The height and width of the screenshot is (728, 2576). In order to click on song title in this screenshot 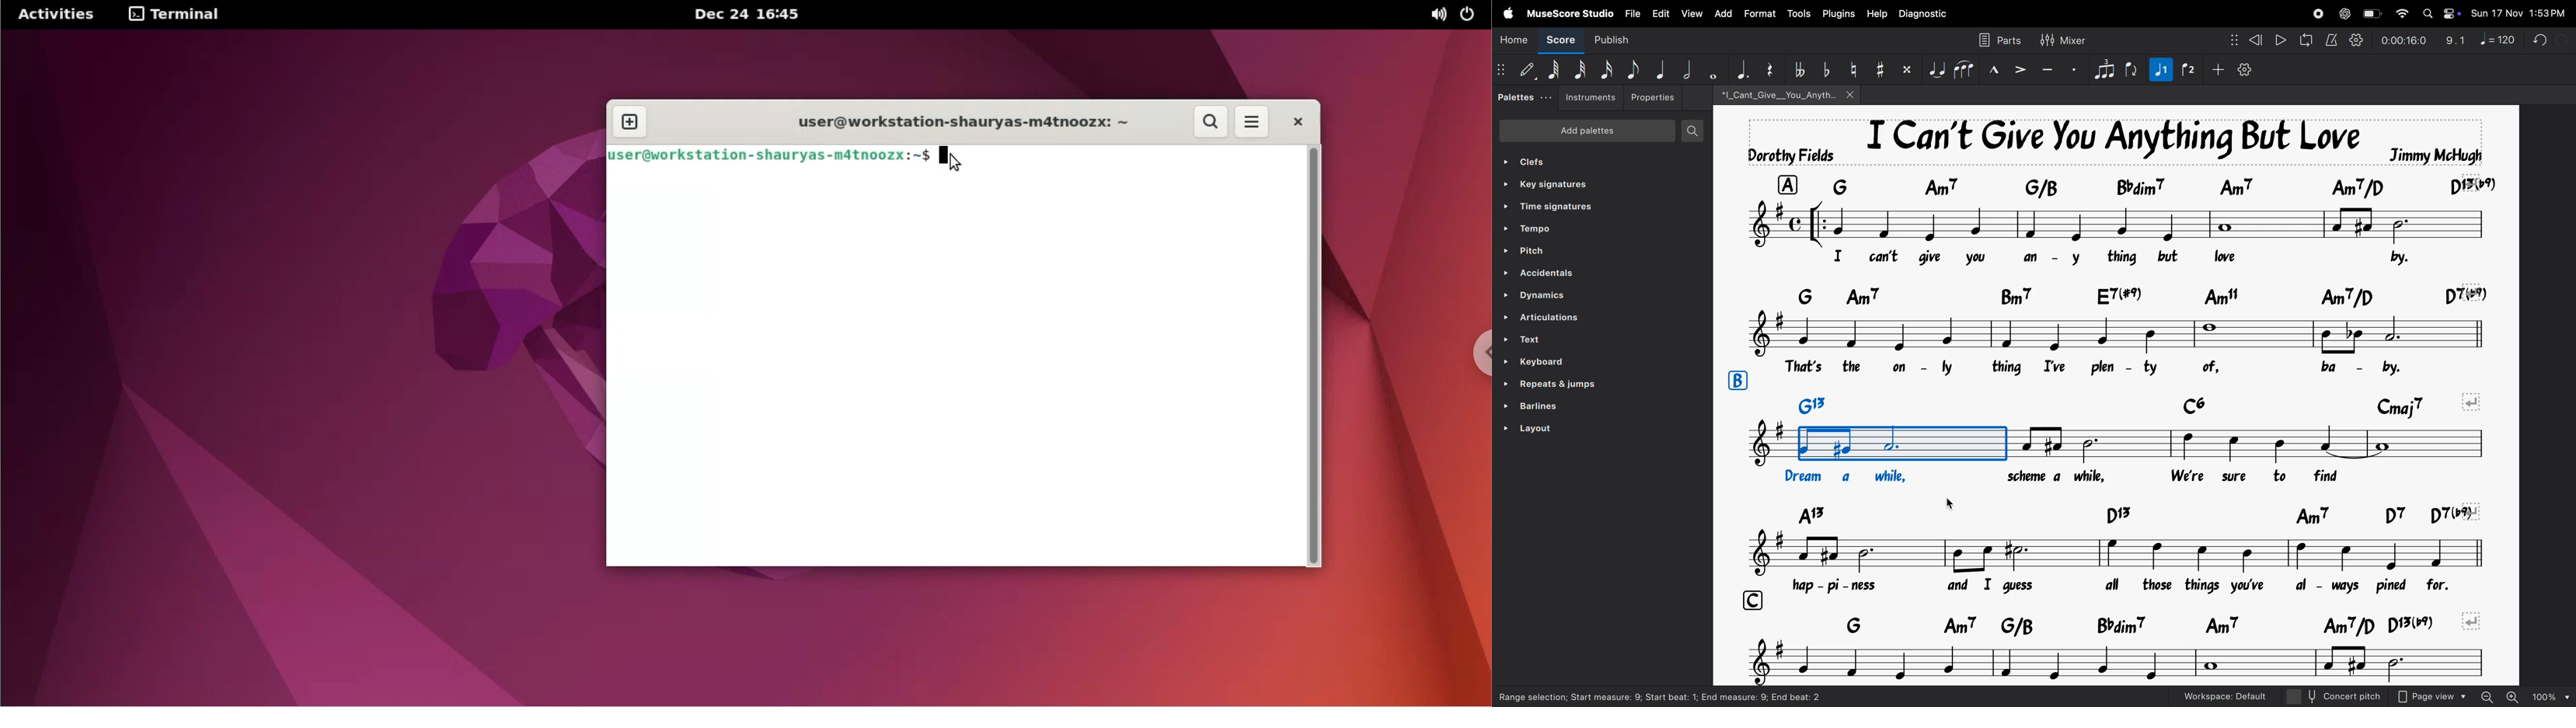, I will do `click(2115, 142)`.